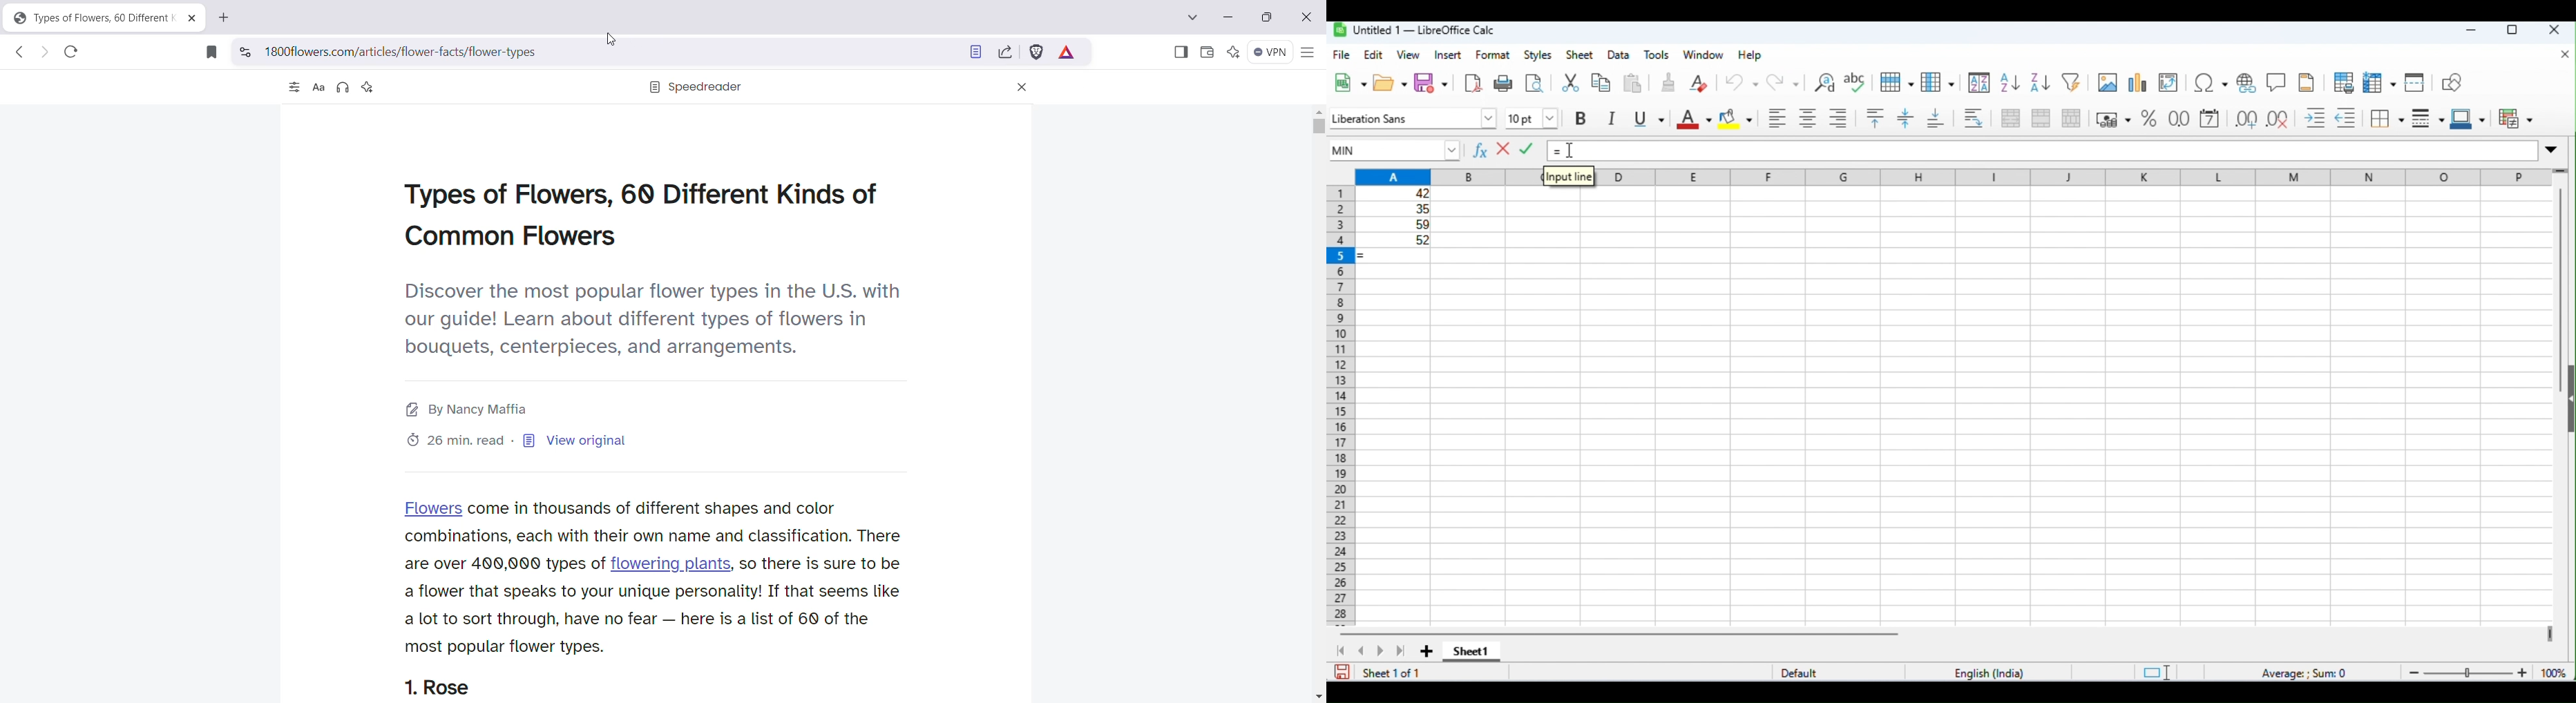 This screenshot has width=2576, height=728. Describe the element at coordinates (1584, 118) in the screenshot. I see `bold` at that location.